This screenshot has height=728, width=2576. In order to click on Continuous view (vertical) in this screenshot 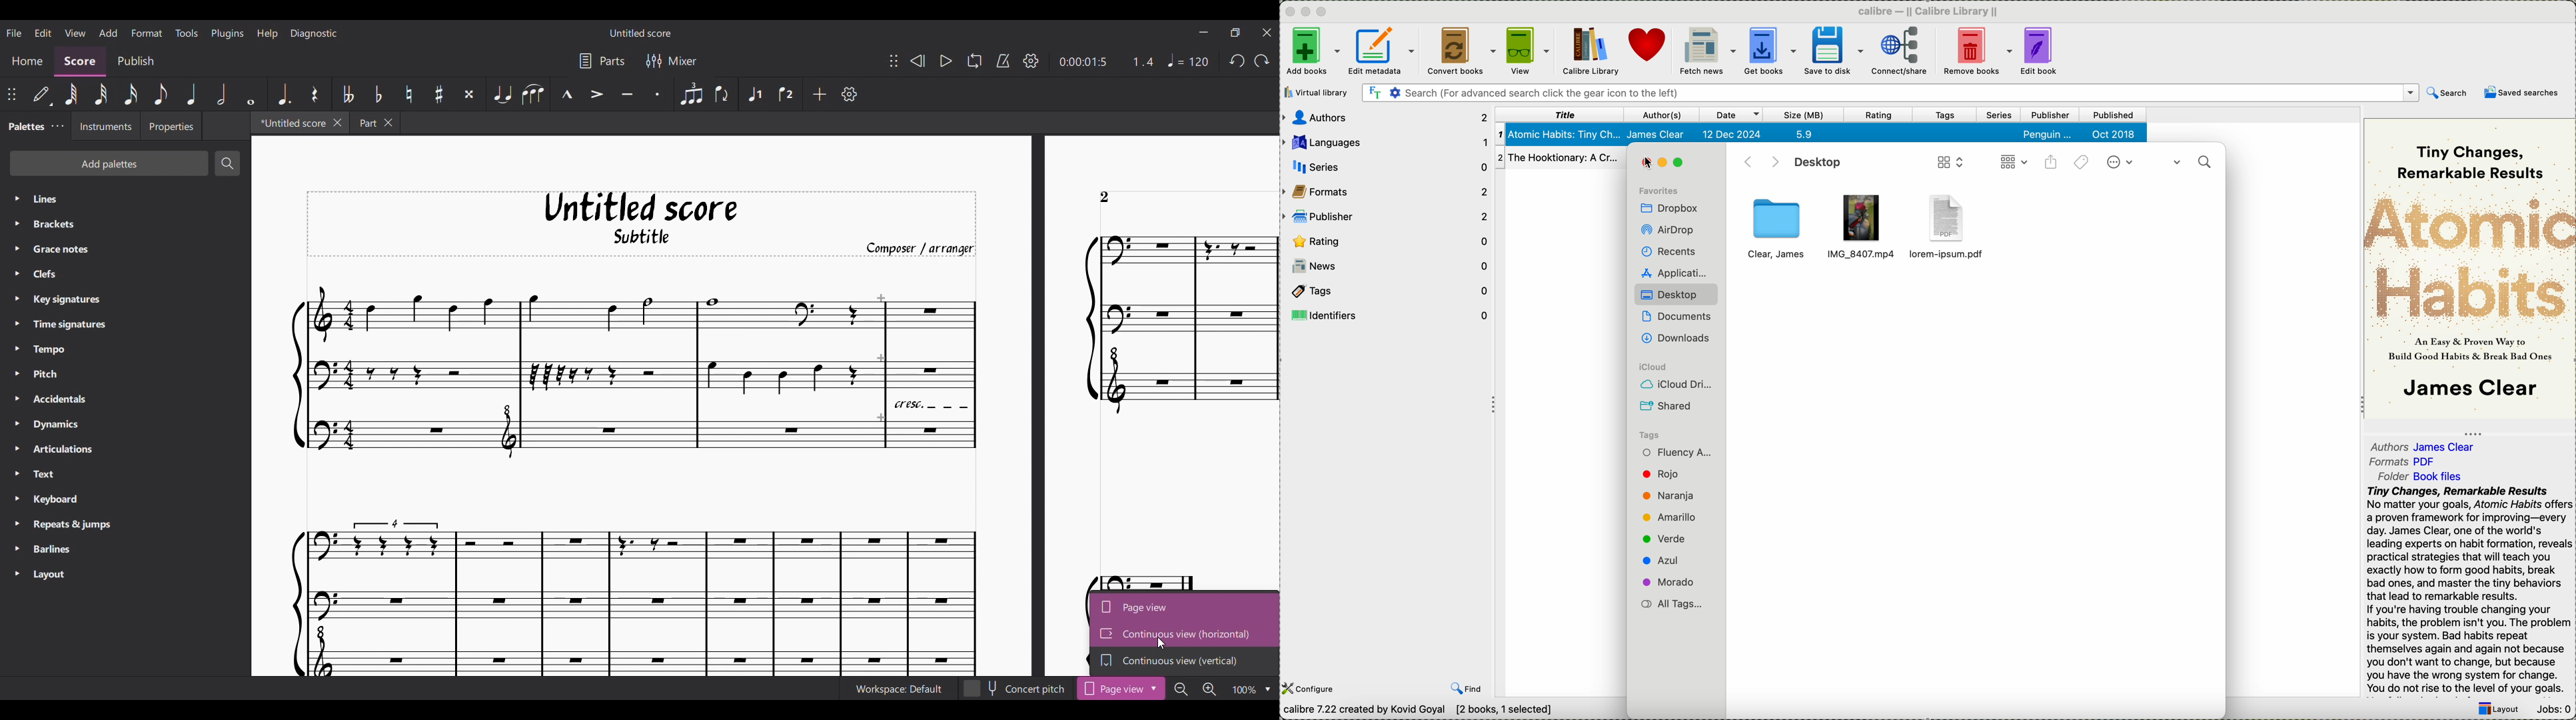, I will do `click(1185, 662)`.